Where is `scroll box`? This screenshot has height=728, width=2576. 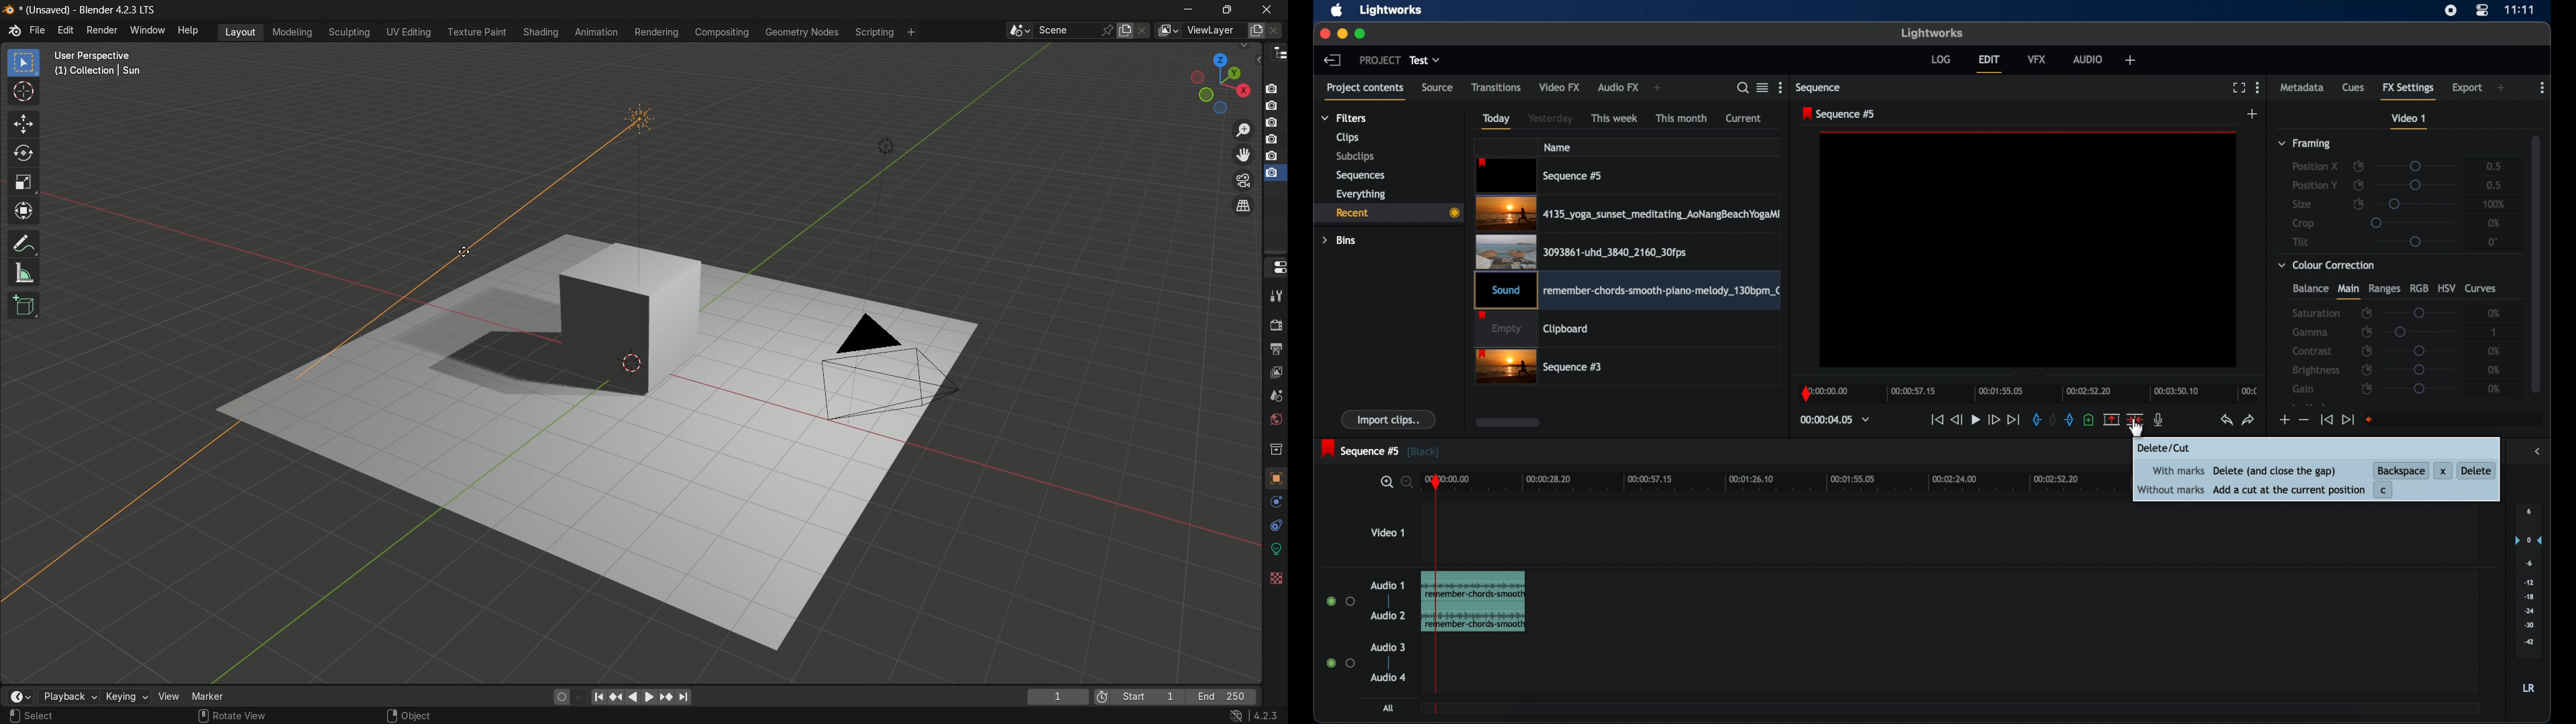
scroll box is located at coordinates (1508, 422).